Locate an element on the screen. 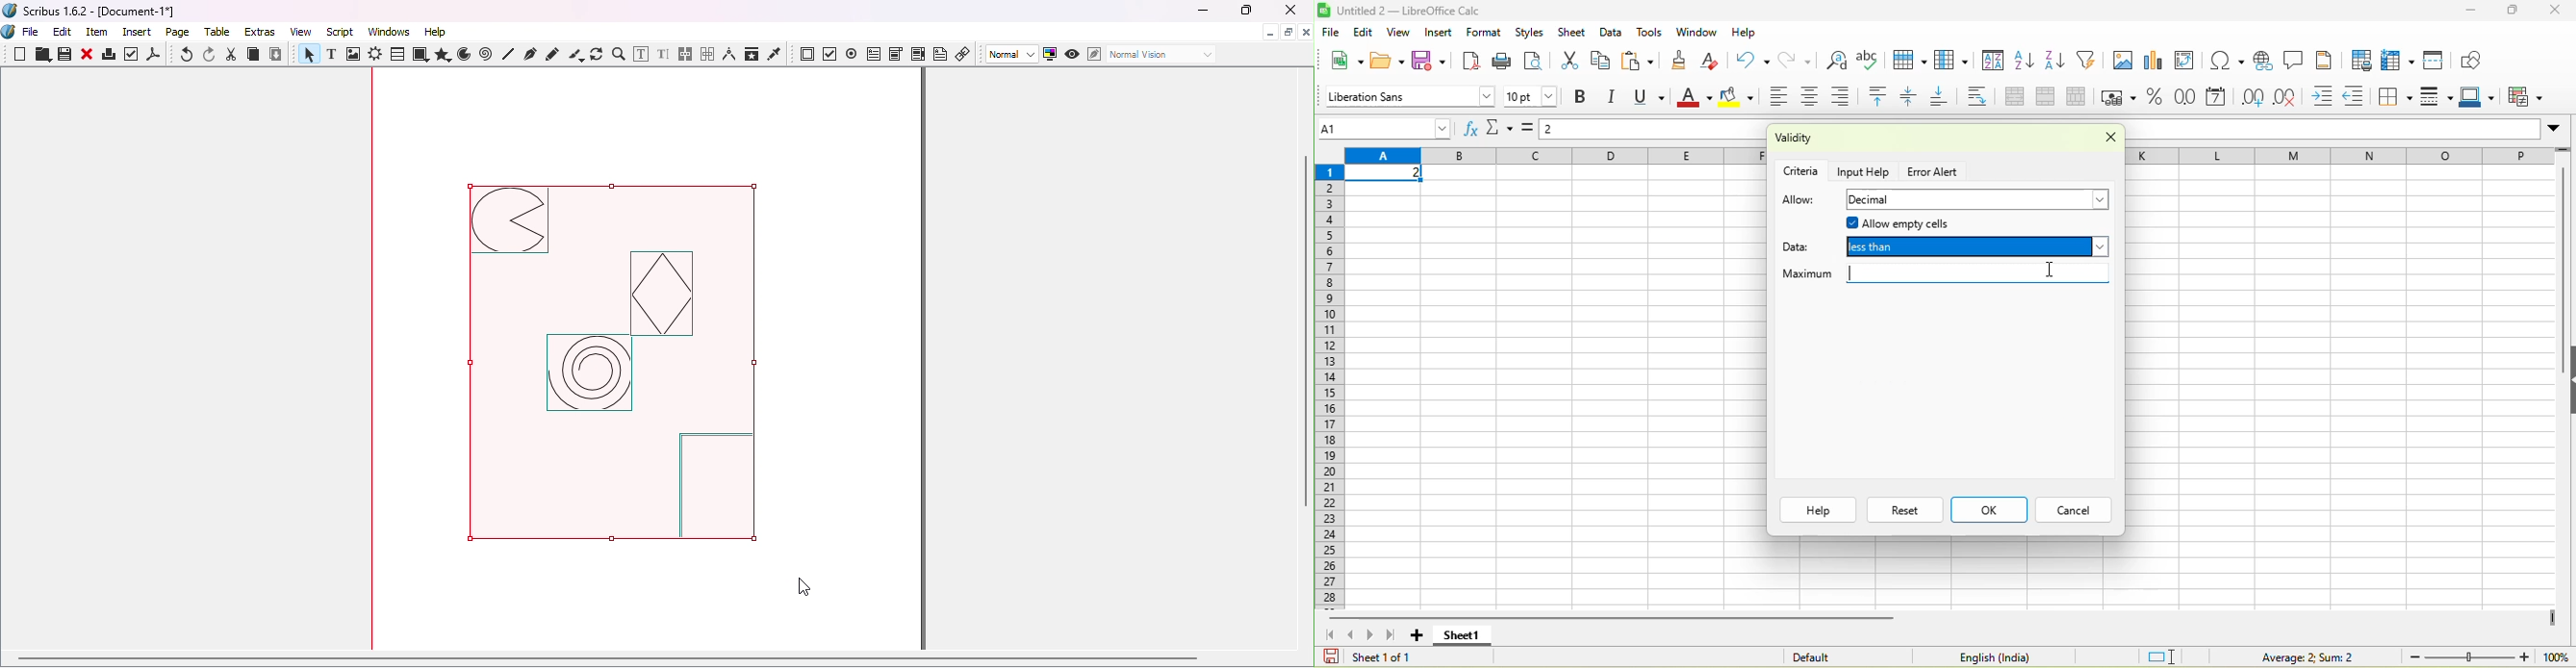 The height and width of the screenshot is (672, 2576). Eye dropper is located at coordinates (775, 53).